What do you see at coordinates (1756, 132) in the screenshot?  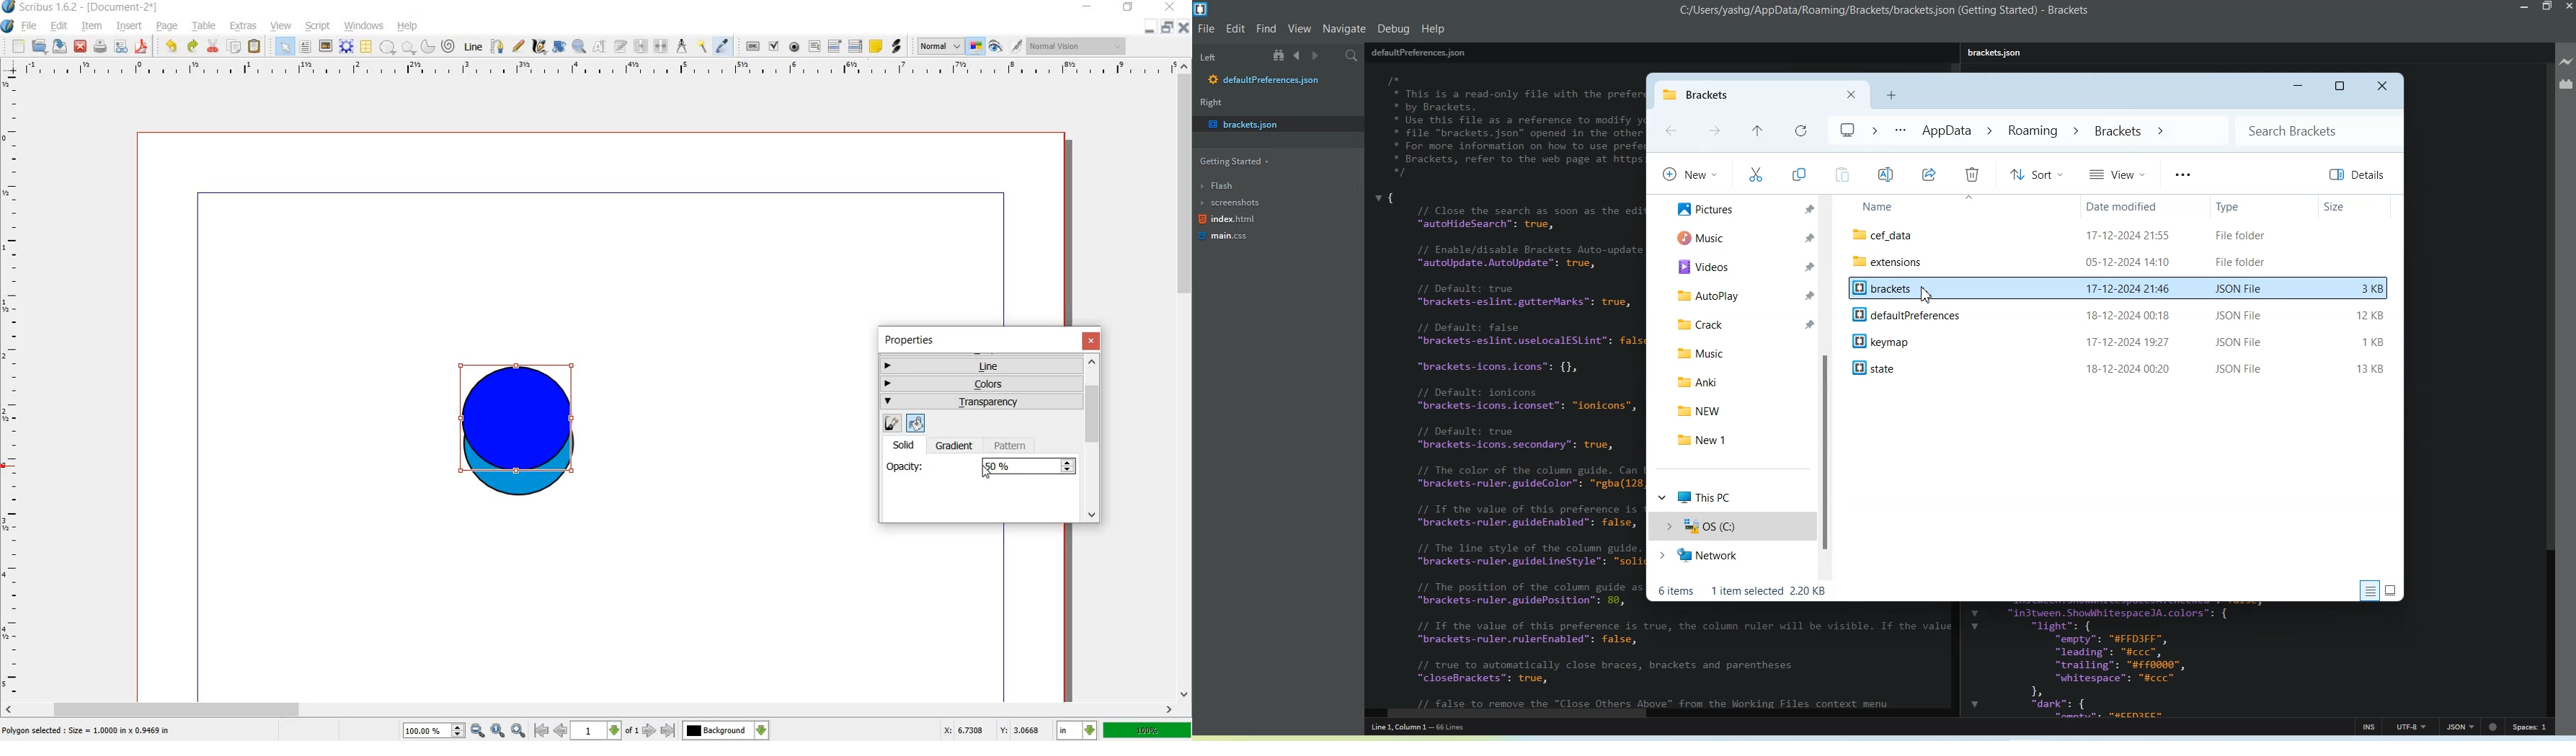 I see `Recent File` at bounding box center [1756, 132].